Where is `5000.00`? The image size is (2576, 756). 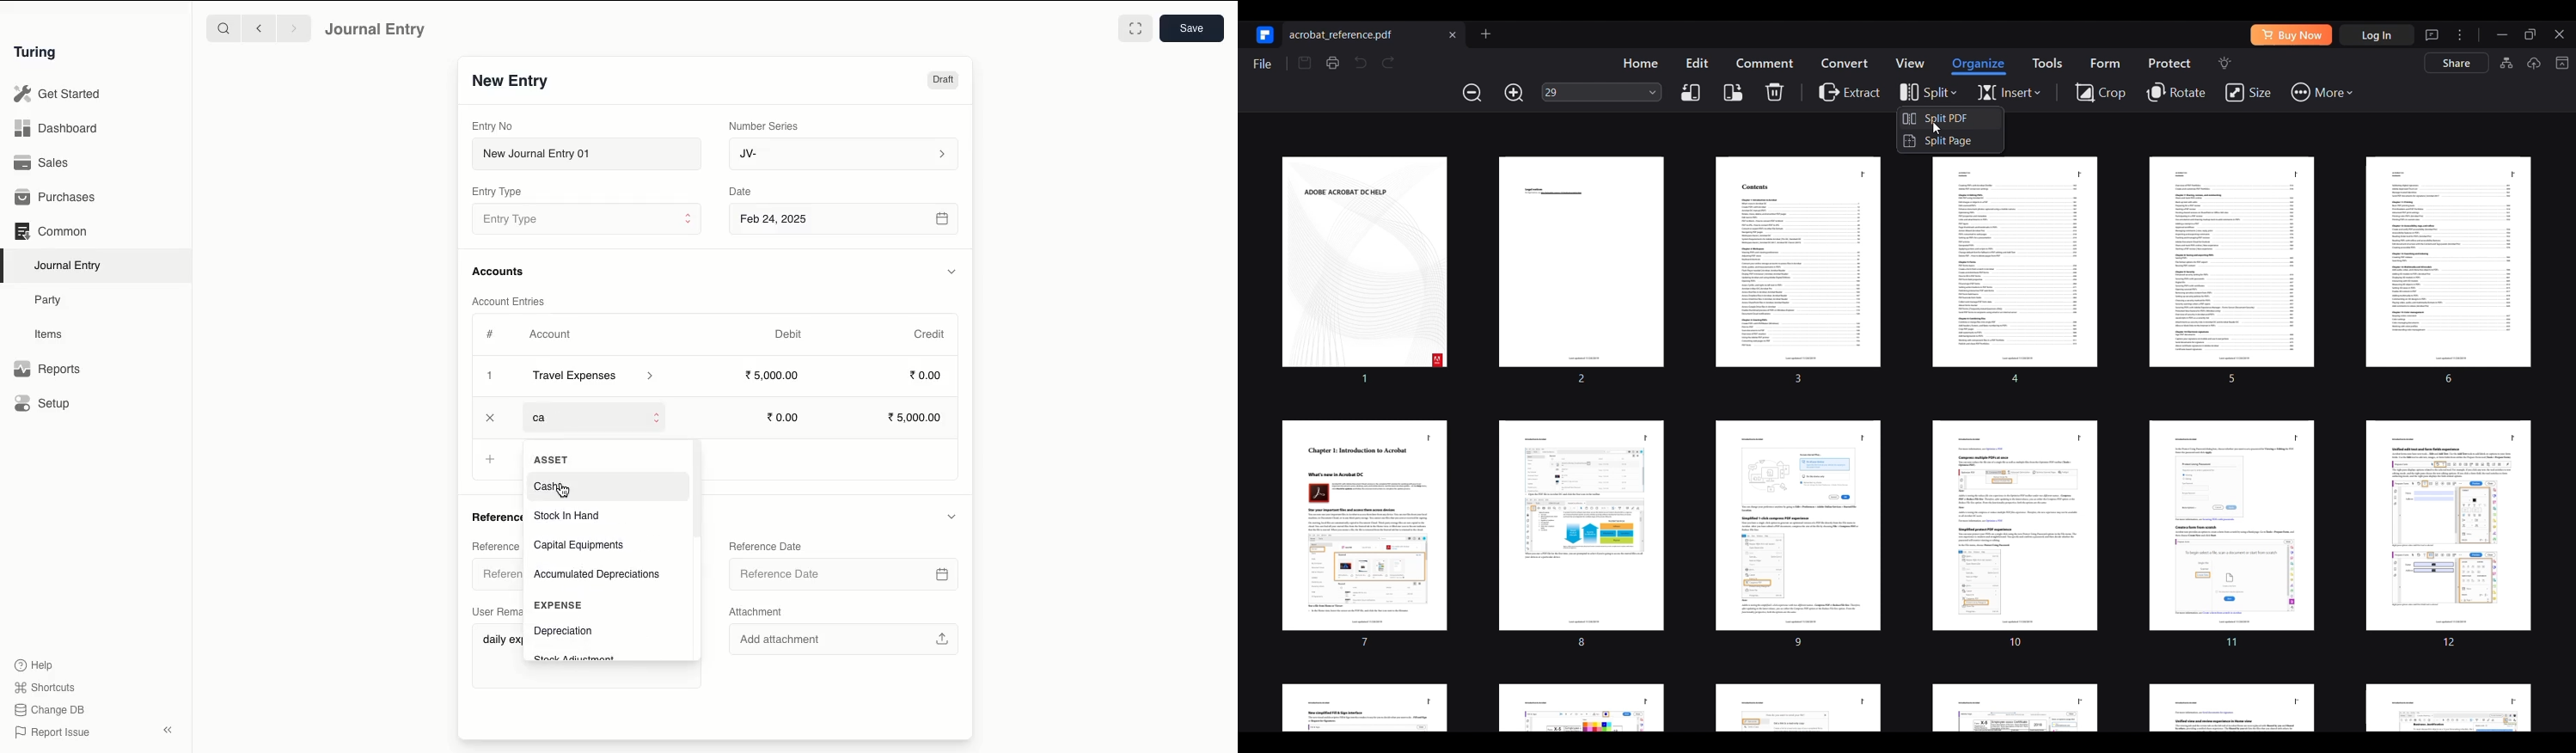
5000.00 is located at coordinates (774, 374).